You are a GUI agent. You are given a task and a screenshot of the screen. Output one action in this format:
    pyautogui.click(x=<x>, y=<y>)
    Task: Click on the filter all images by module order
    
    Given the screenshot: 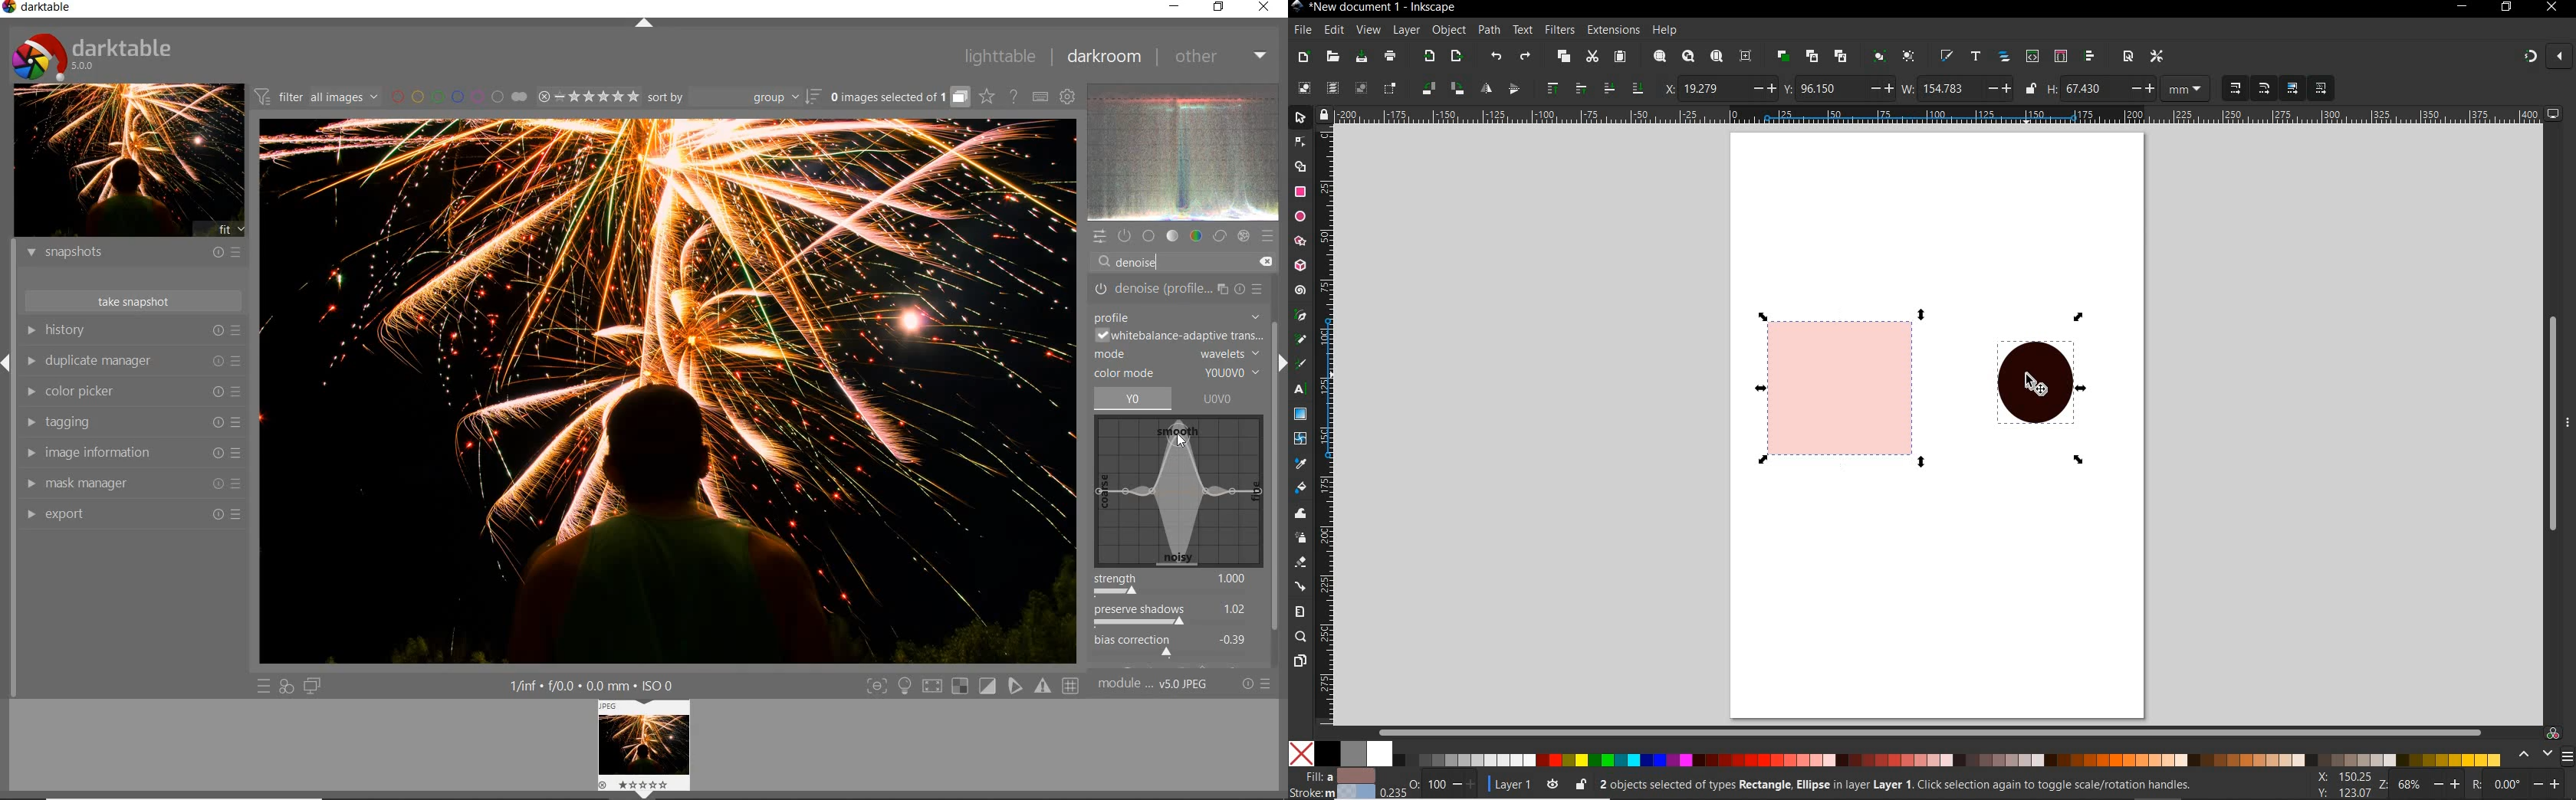 What is the action you would take?
    pyautogui.click(x=316, y=95)
    